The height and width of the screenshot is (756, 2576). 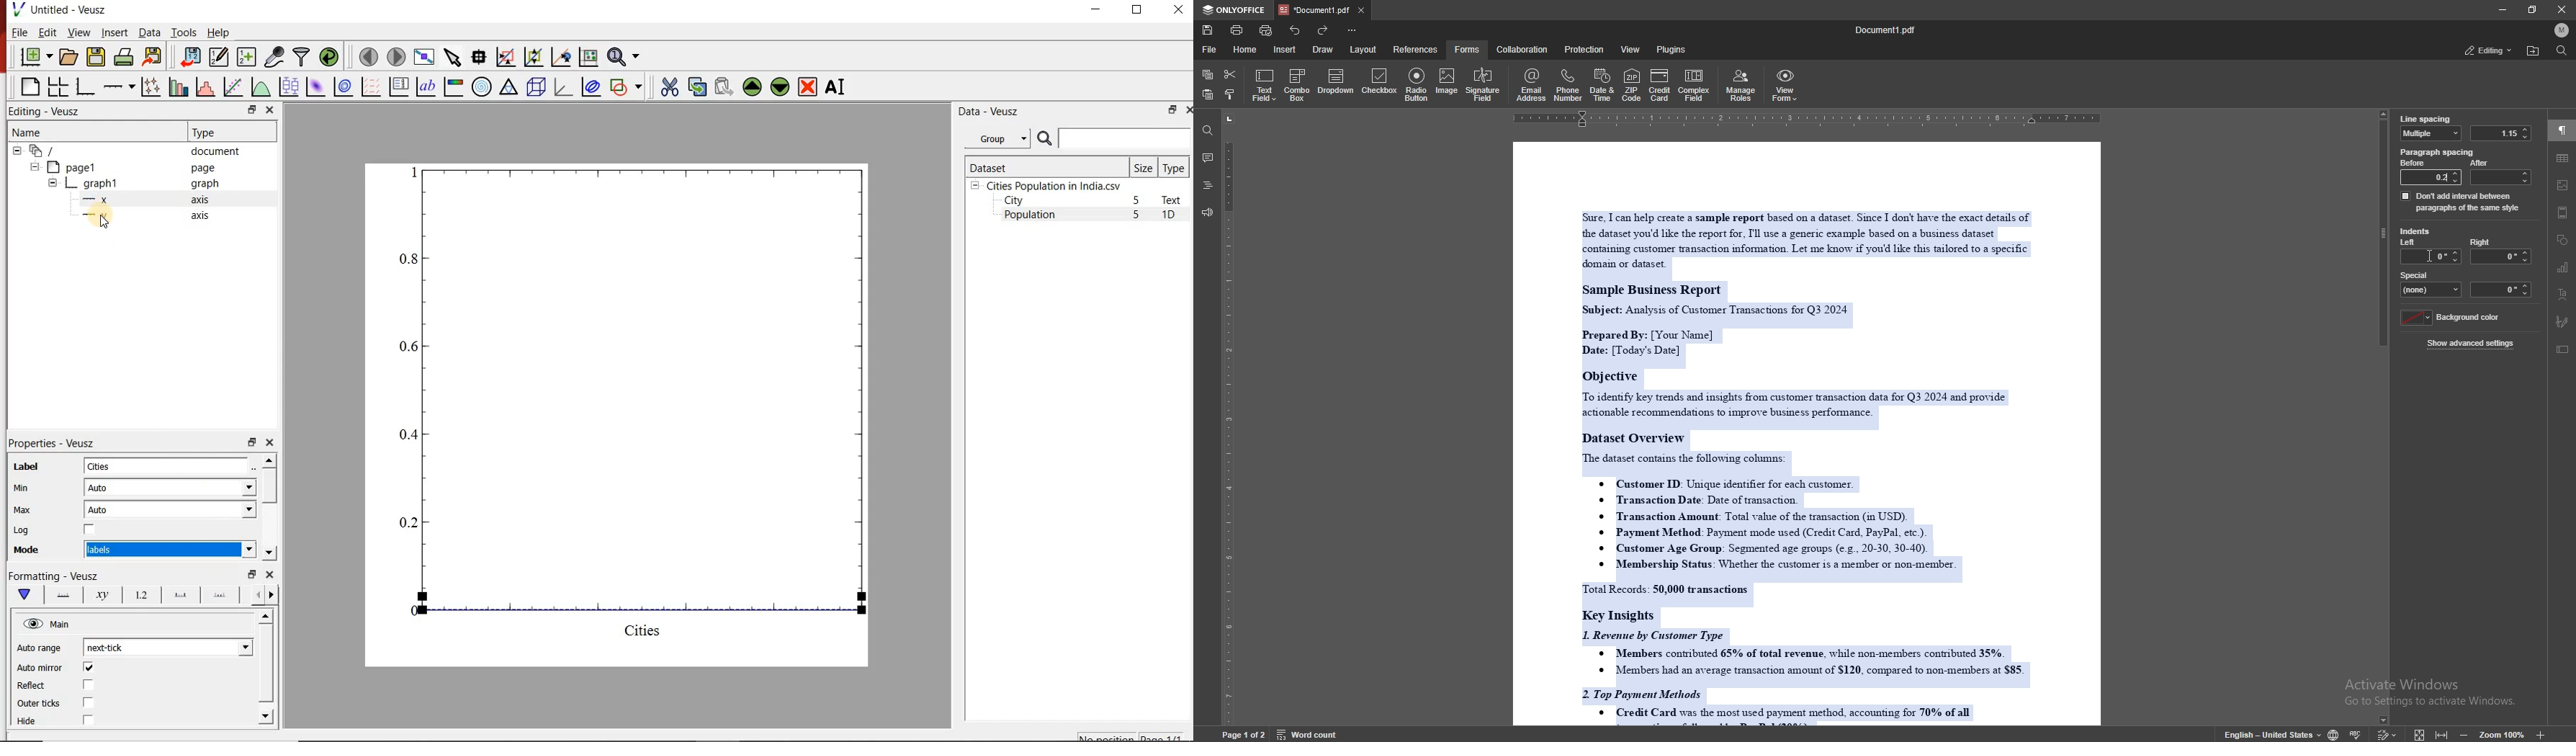 What do you see at coordinates (1230, 74) in the screenshot?
I see `cut` at bounding box center [1230, 74].